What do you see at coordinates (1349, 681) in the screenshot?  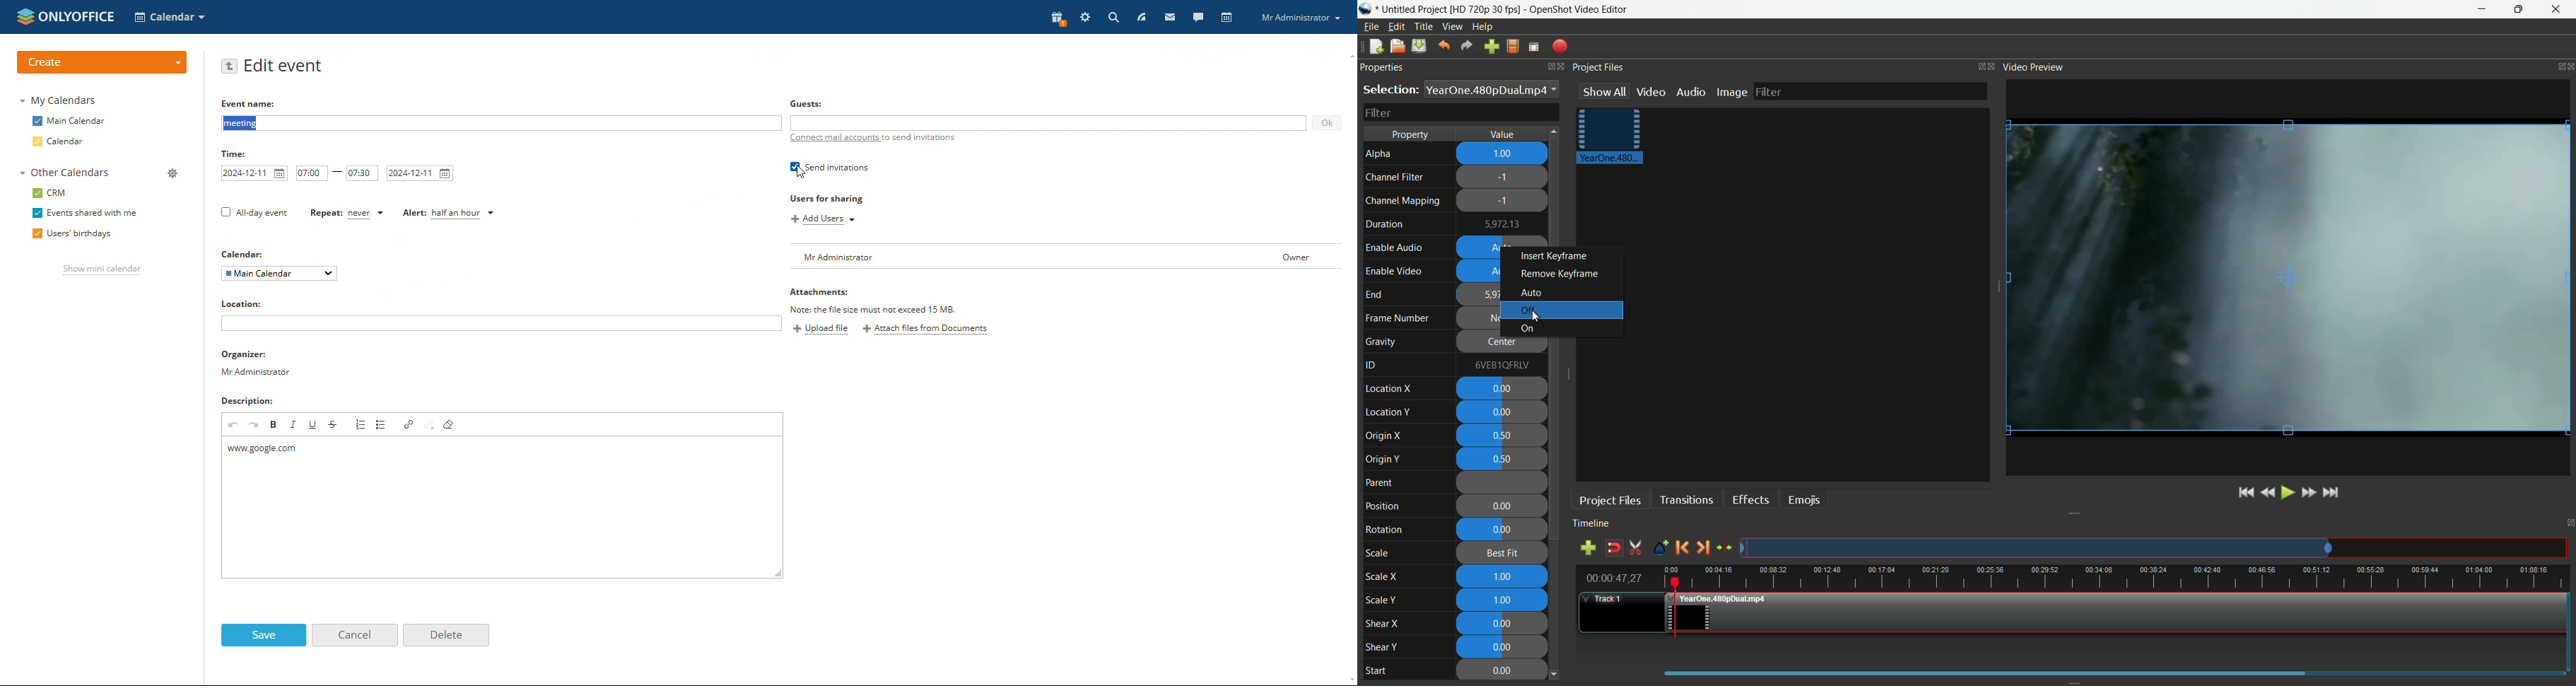 I see `scroll down` at bounding box center [1349, 681].